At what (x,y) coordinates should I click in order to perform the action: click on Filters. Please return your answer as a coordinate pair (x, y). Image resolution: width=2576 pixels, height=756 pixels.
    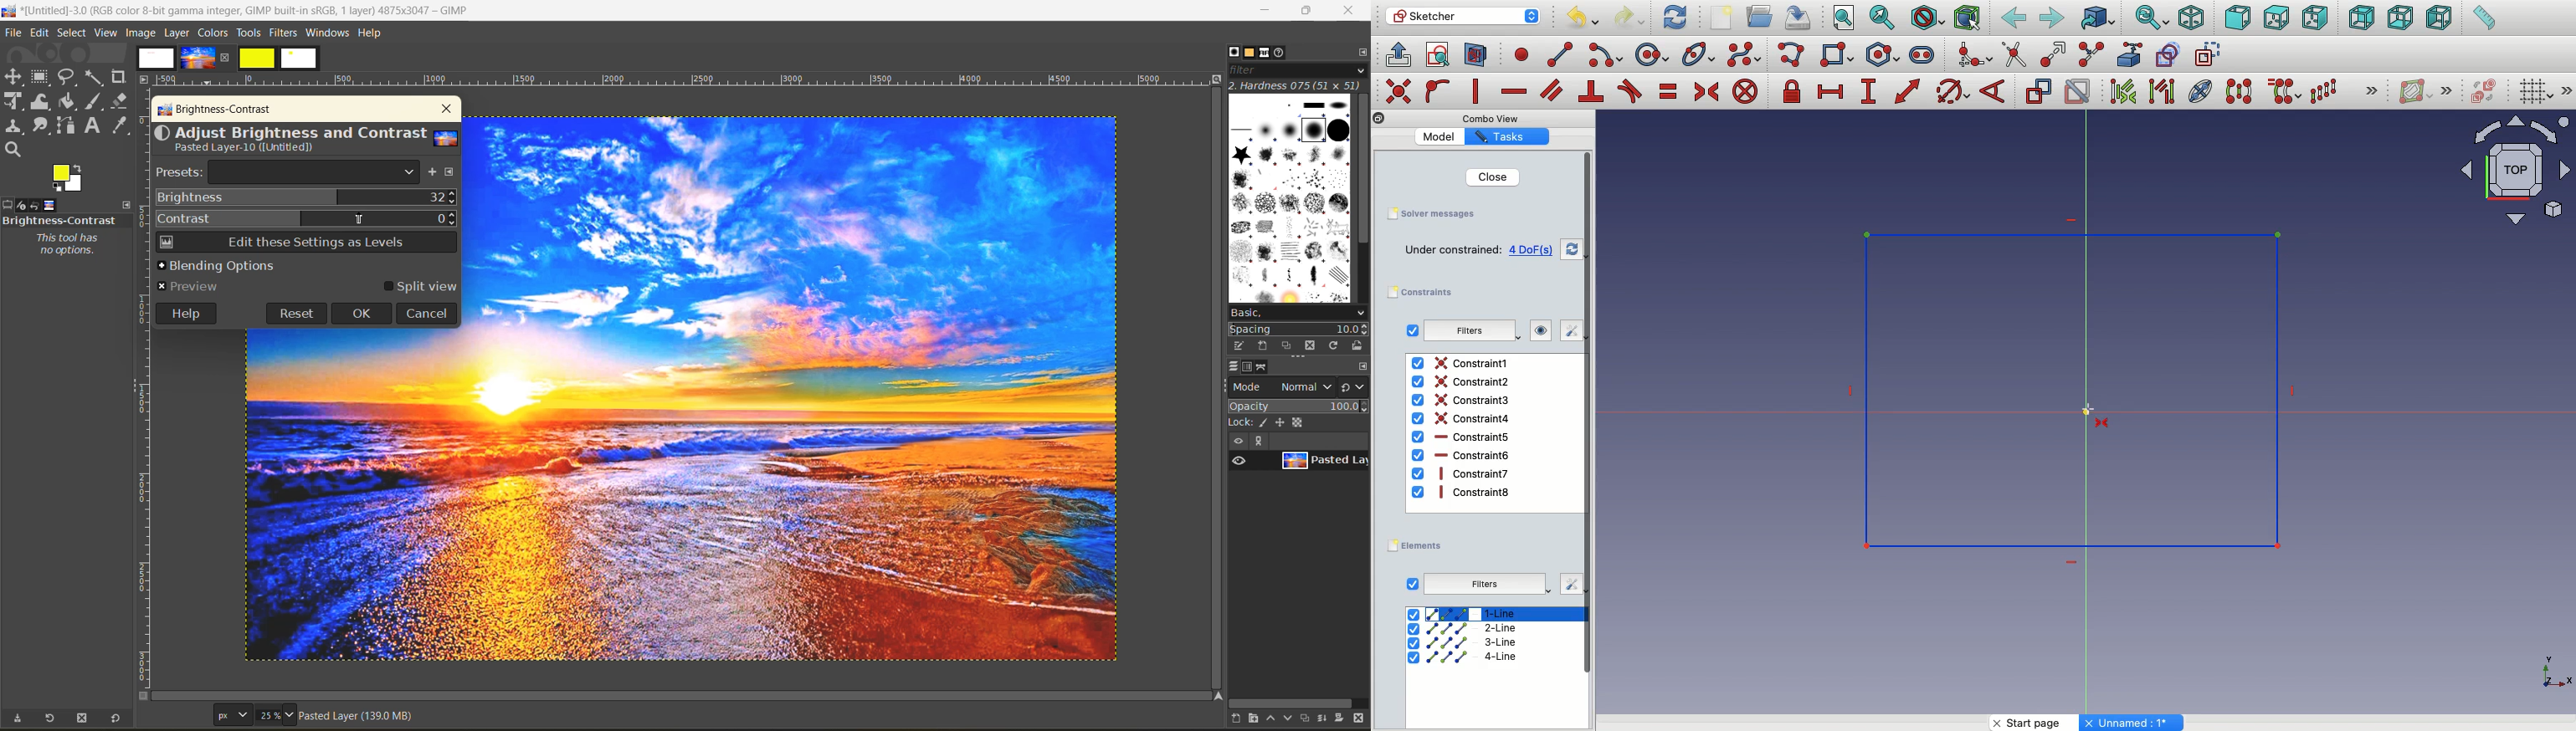
    Looking at the image, I should click on (1484, 585).